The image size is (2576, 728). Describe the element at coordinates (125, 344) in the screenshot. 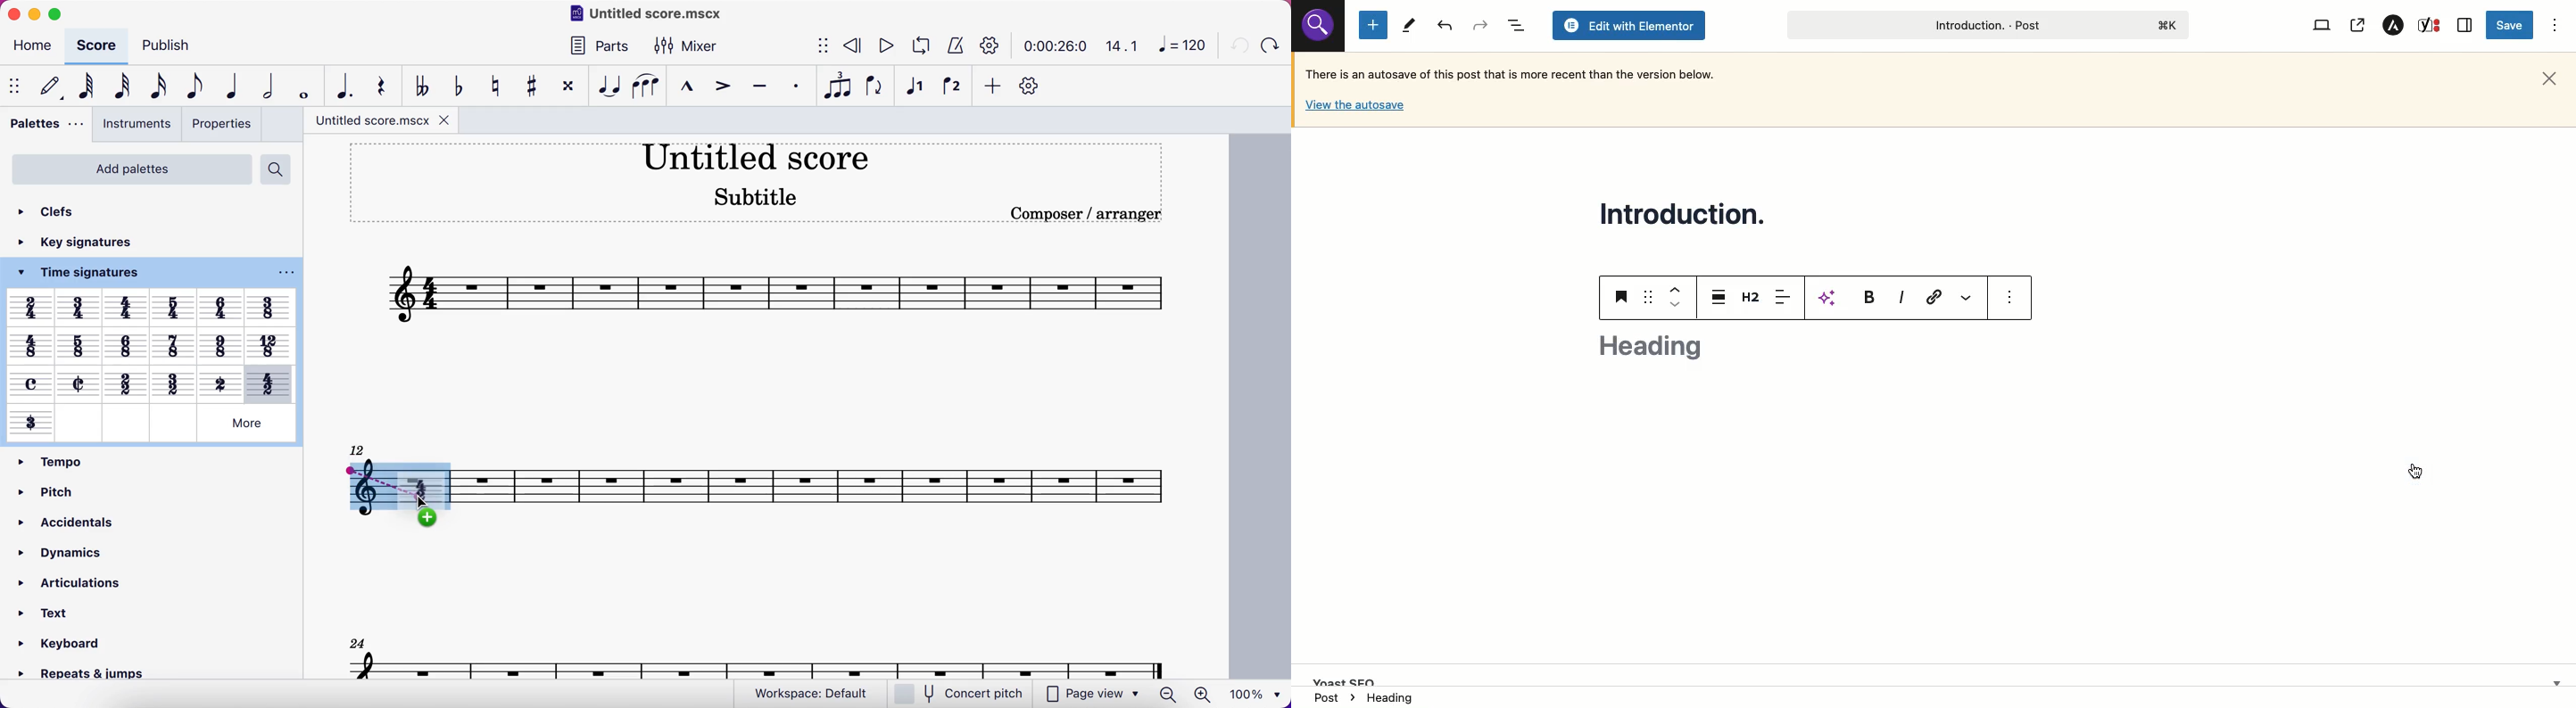

I see `` at that location.